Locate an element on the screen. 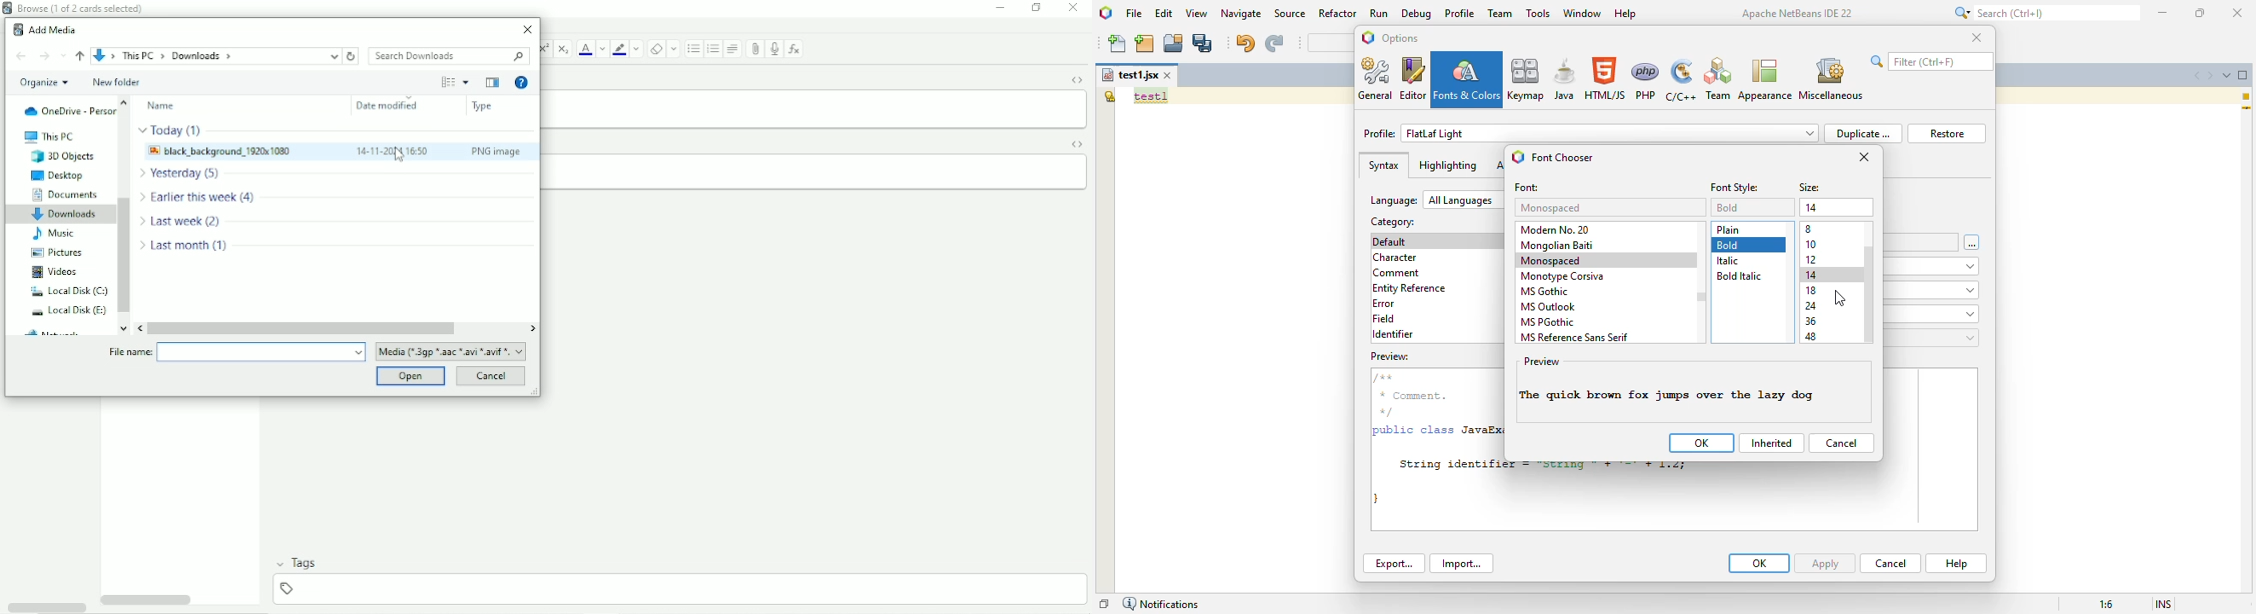  Music is located at coordinates (57, 234).